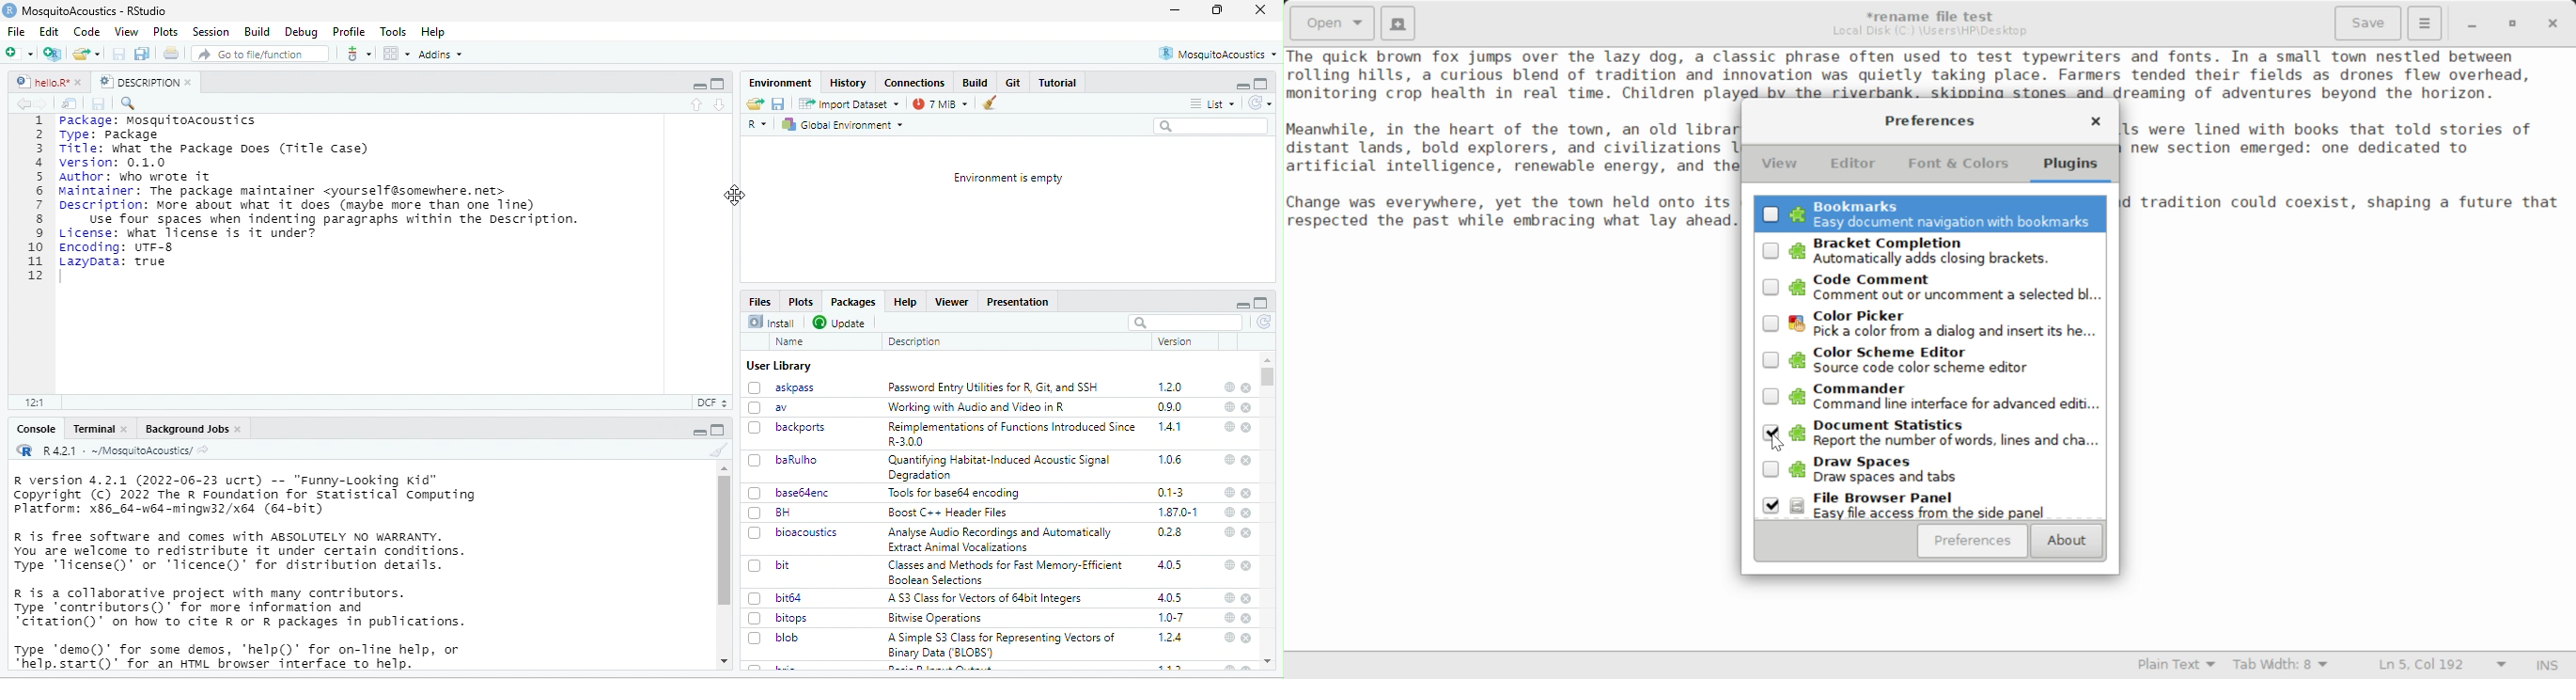 Image resolution: width=2576 pixels, height=700 pixels. Describe the element at coordinates (20, 31) in the screenshot. I see `File` at that location.